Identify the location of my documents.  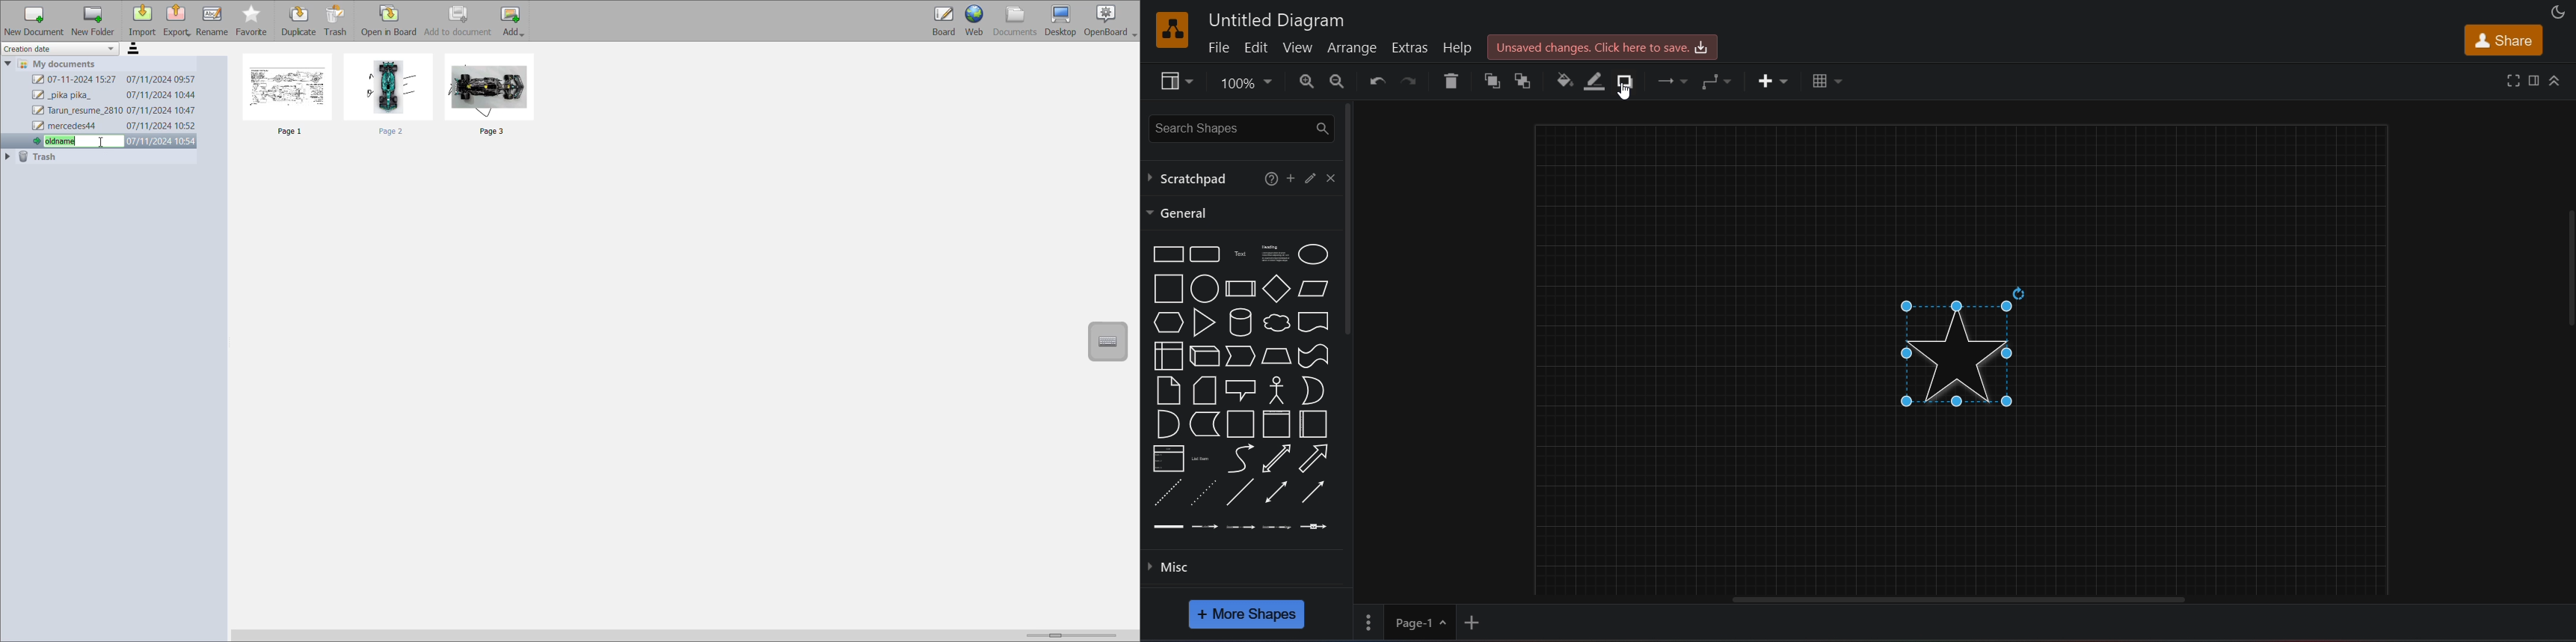
(63, 64).